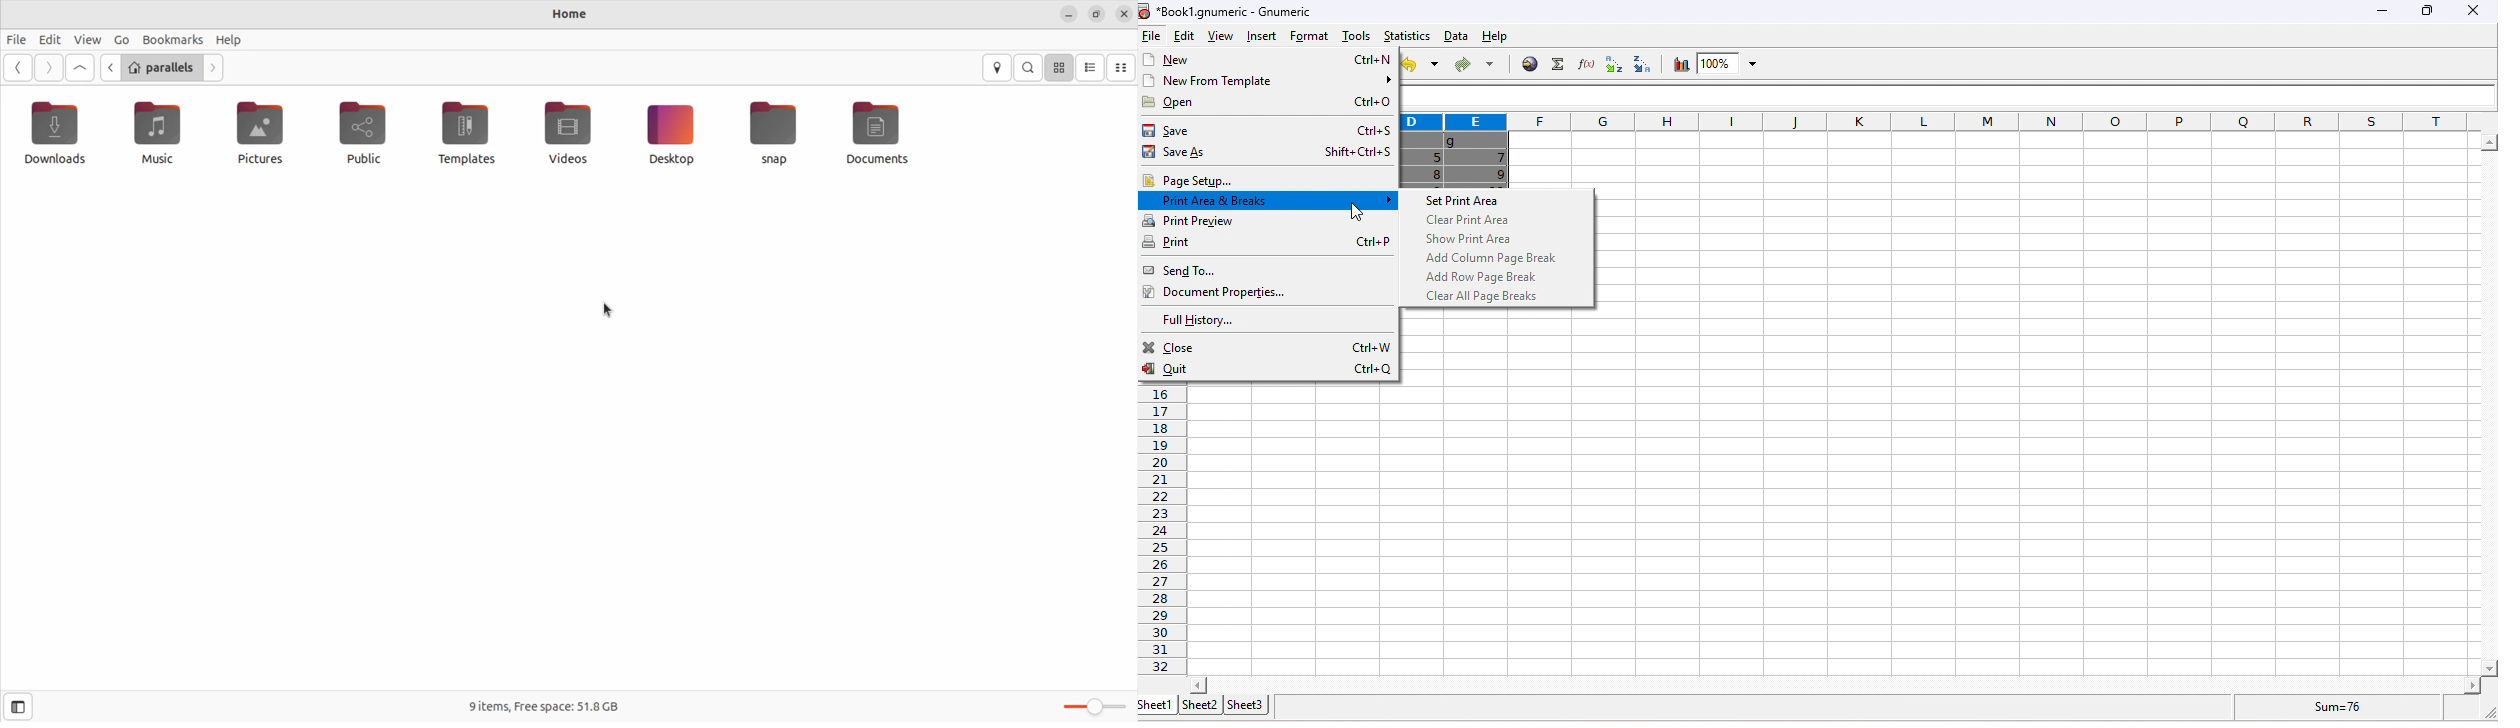 Image resolution: width=2520 pixels, height=728 pixels. Describe the element at coordinates (1199, 704) in the screenshot. I see `sheet2` at that location.